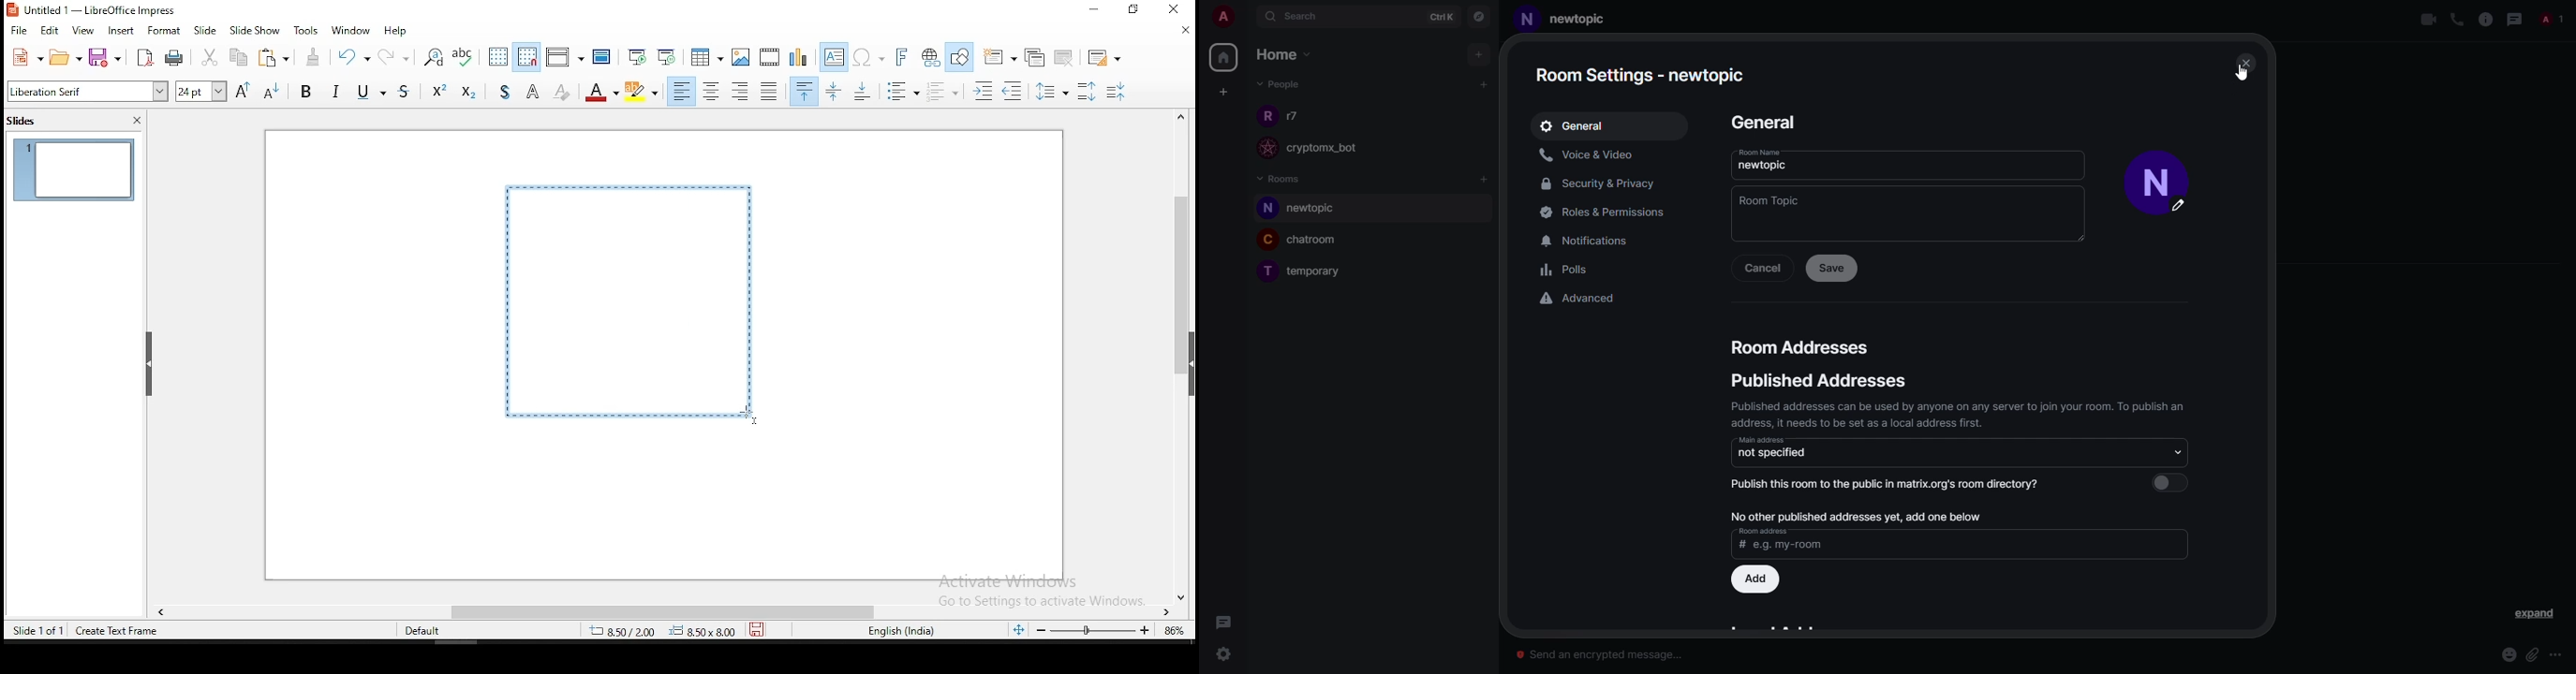  Describe the element at coordinates (470, 93) in the screenshot. I see `subscript` at that location.